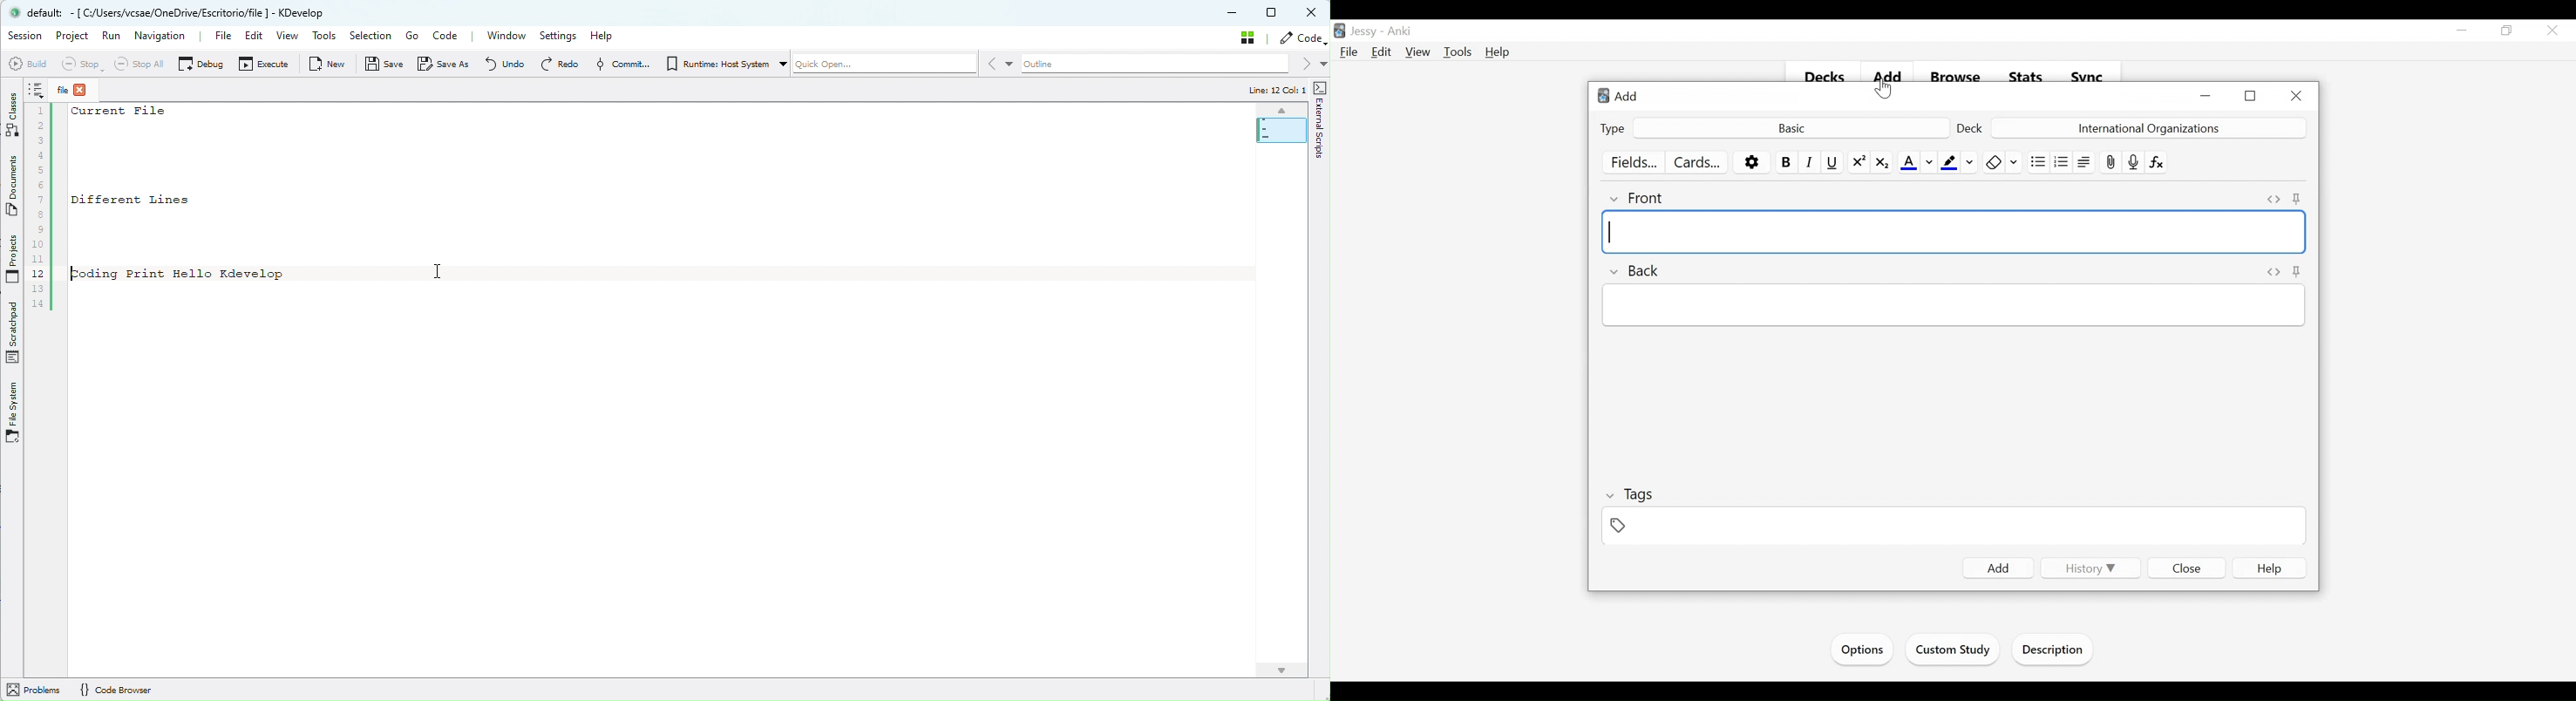  I want to click on Pin, so click(2298, 272).